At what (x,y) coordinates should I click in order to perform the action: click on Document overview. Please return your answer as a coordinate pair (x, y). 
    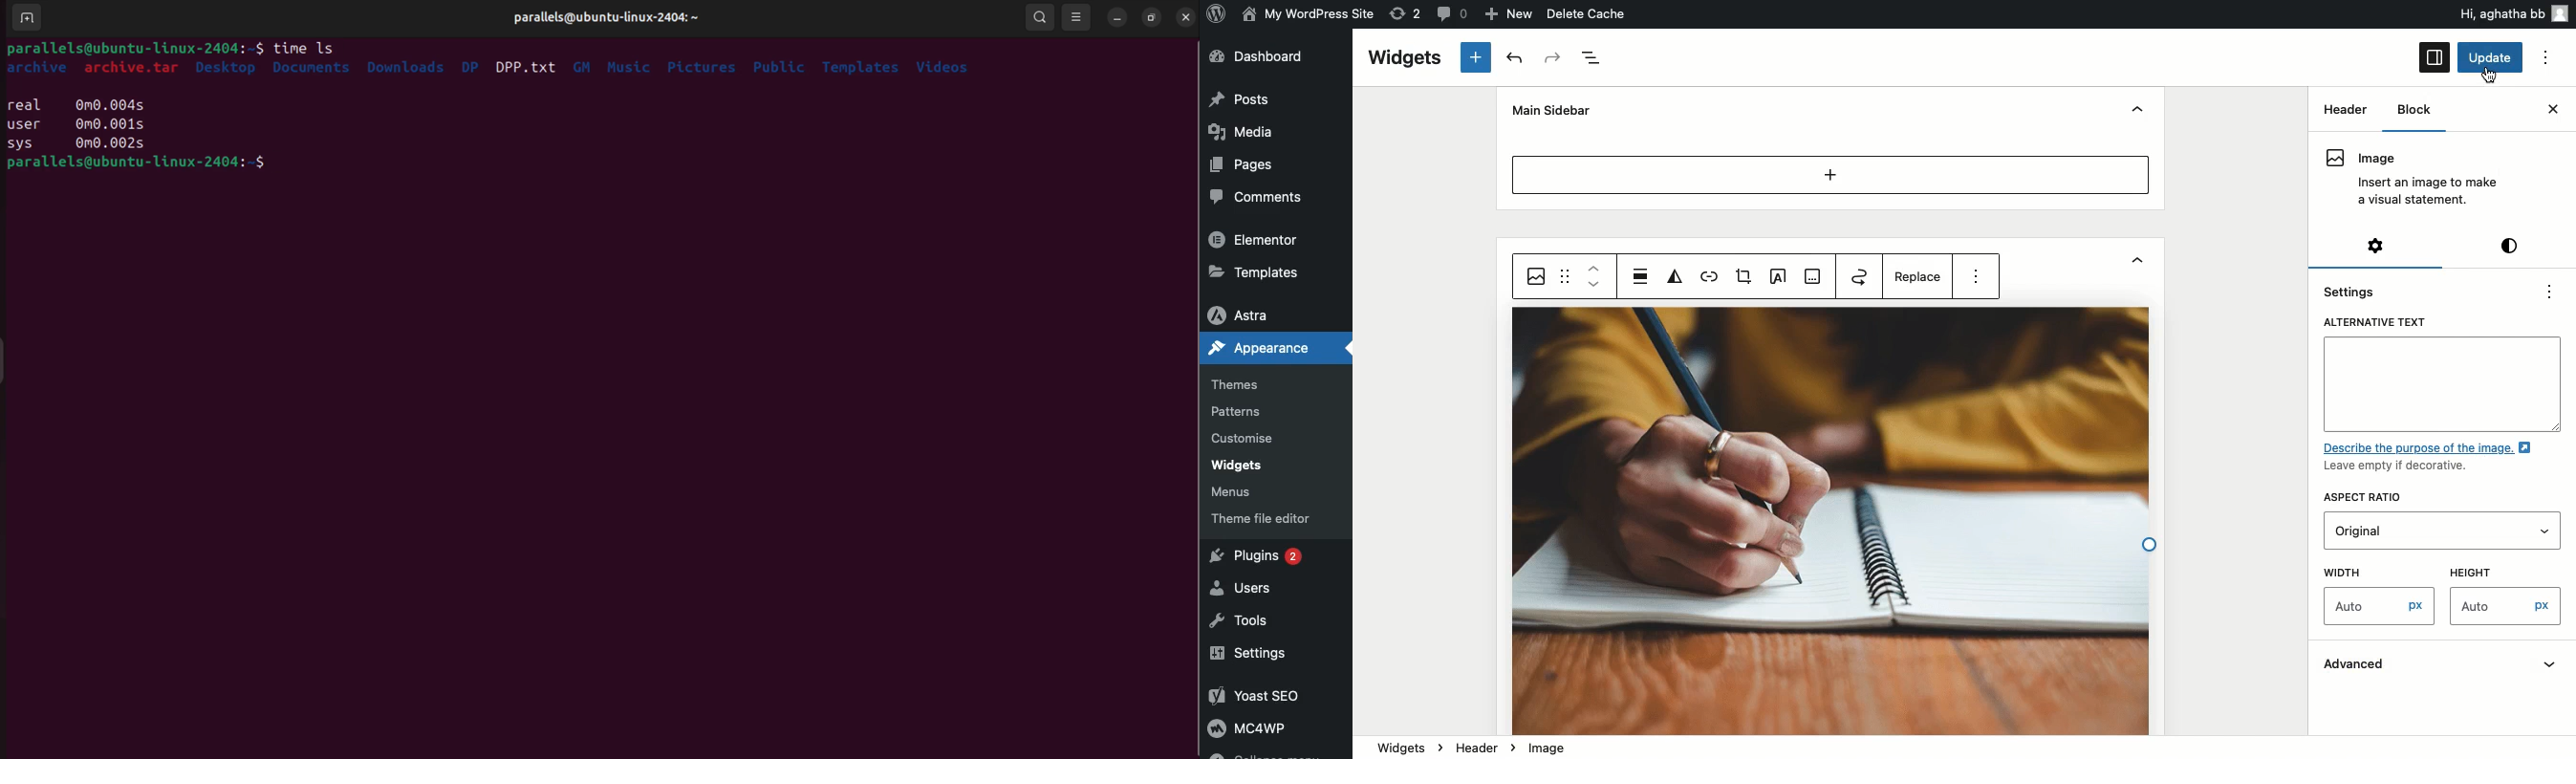
    Looking at the image, I should click on (1593, 58).